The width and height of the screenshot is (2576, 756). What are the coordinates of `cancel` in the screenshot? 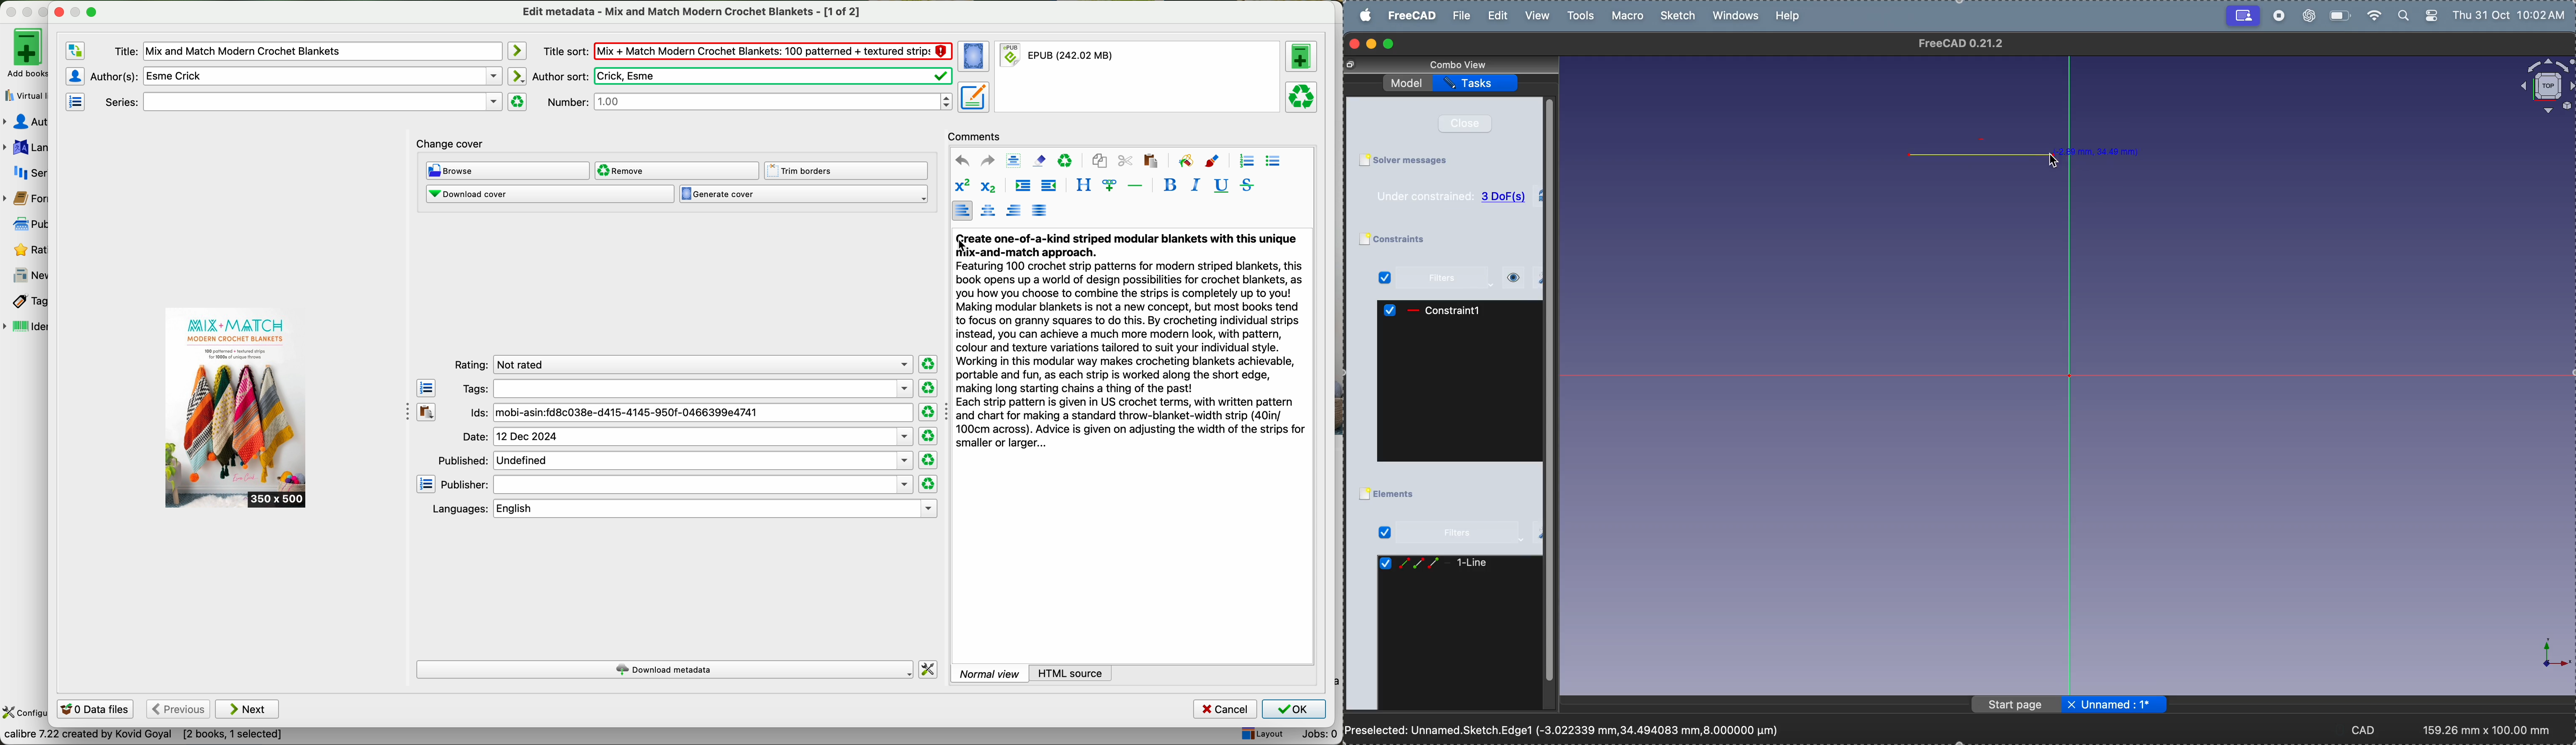 It's located at (1226, 709).